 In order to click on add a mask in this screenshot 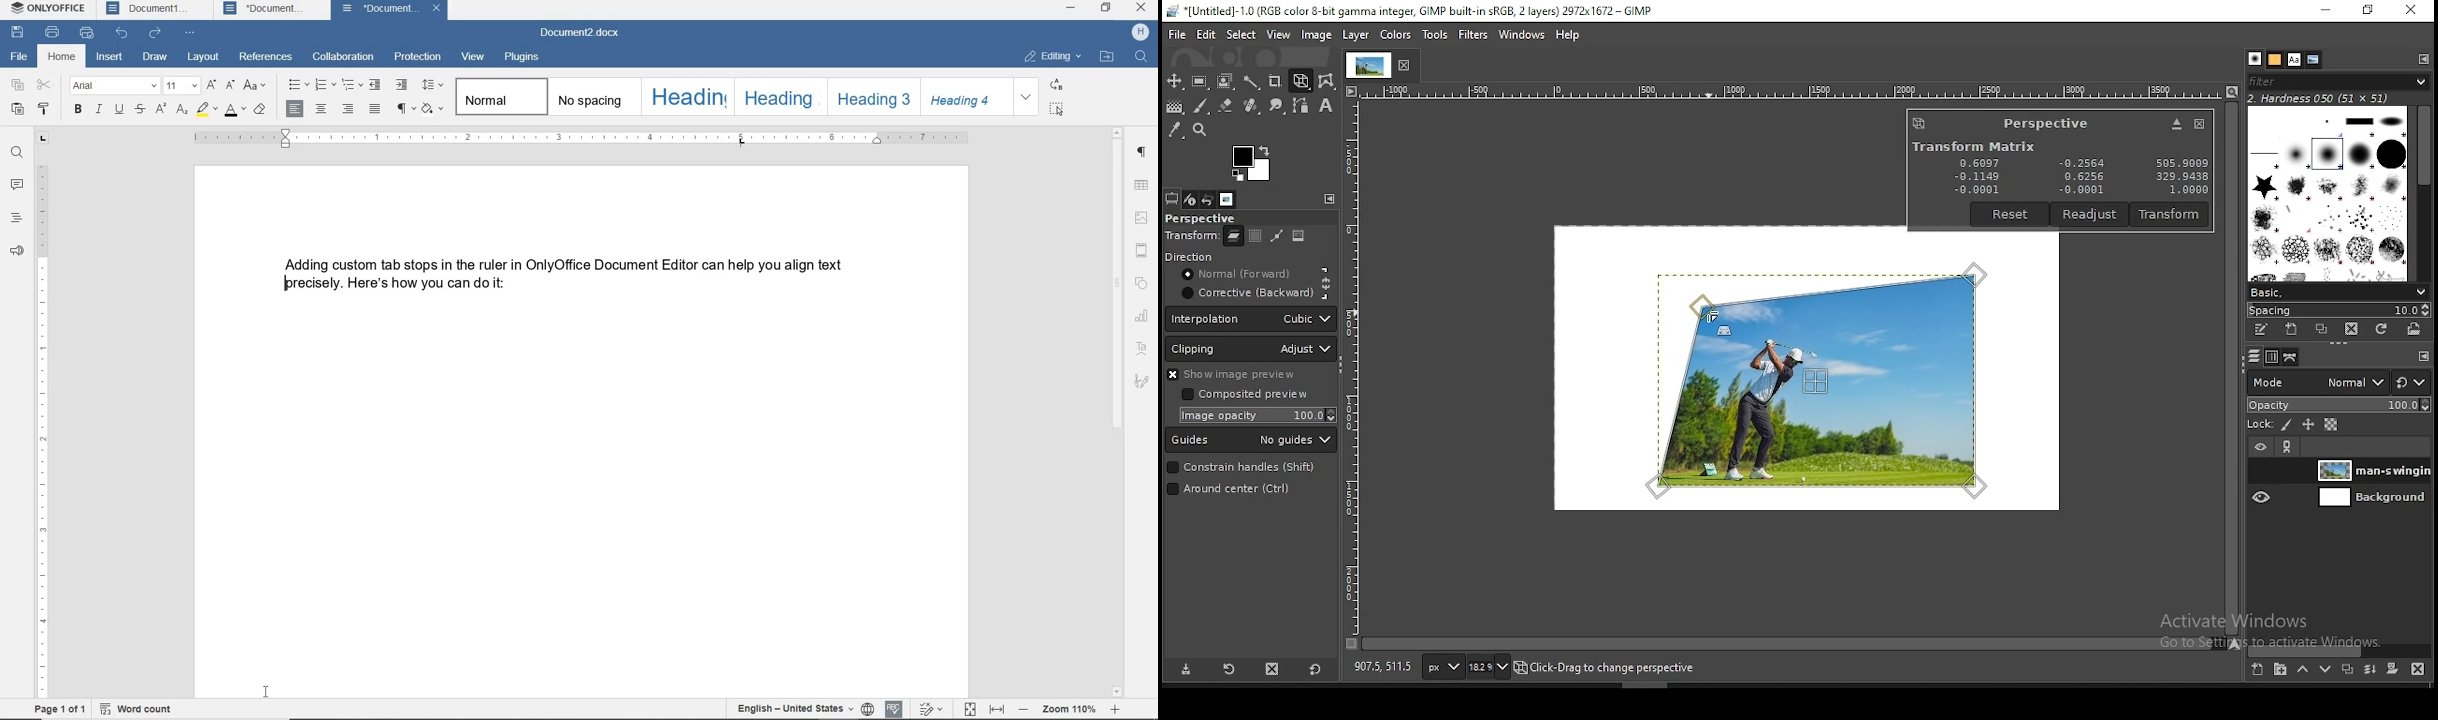, I will do `click(2389, 668)`.